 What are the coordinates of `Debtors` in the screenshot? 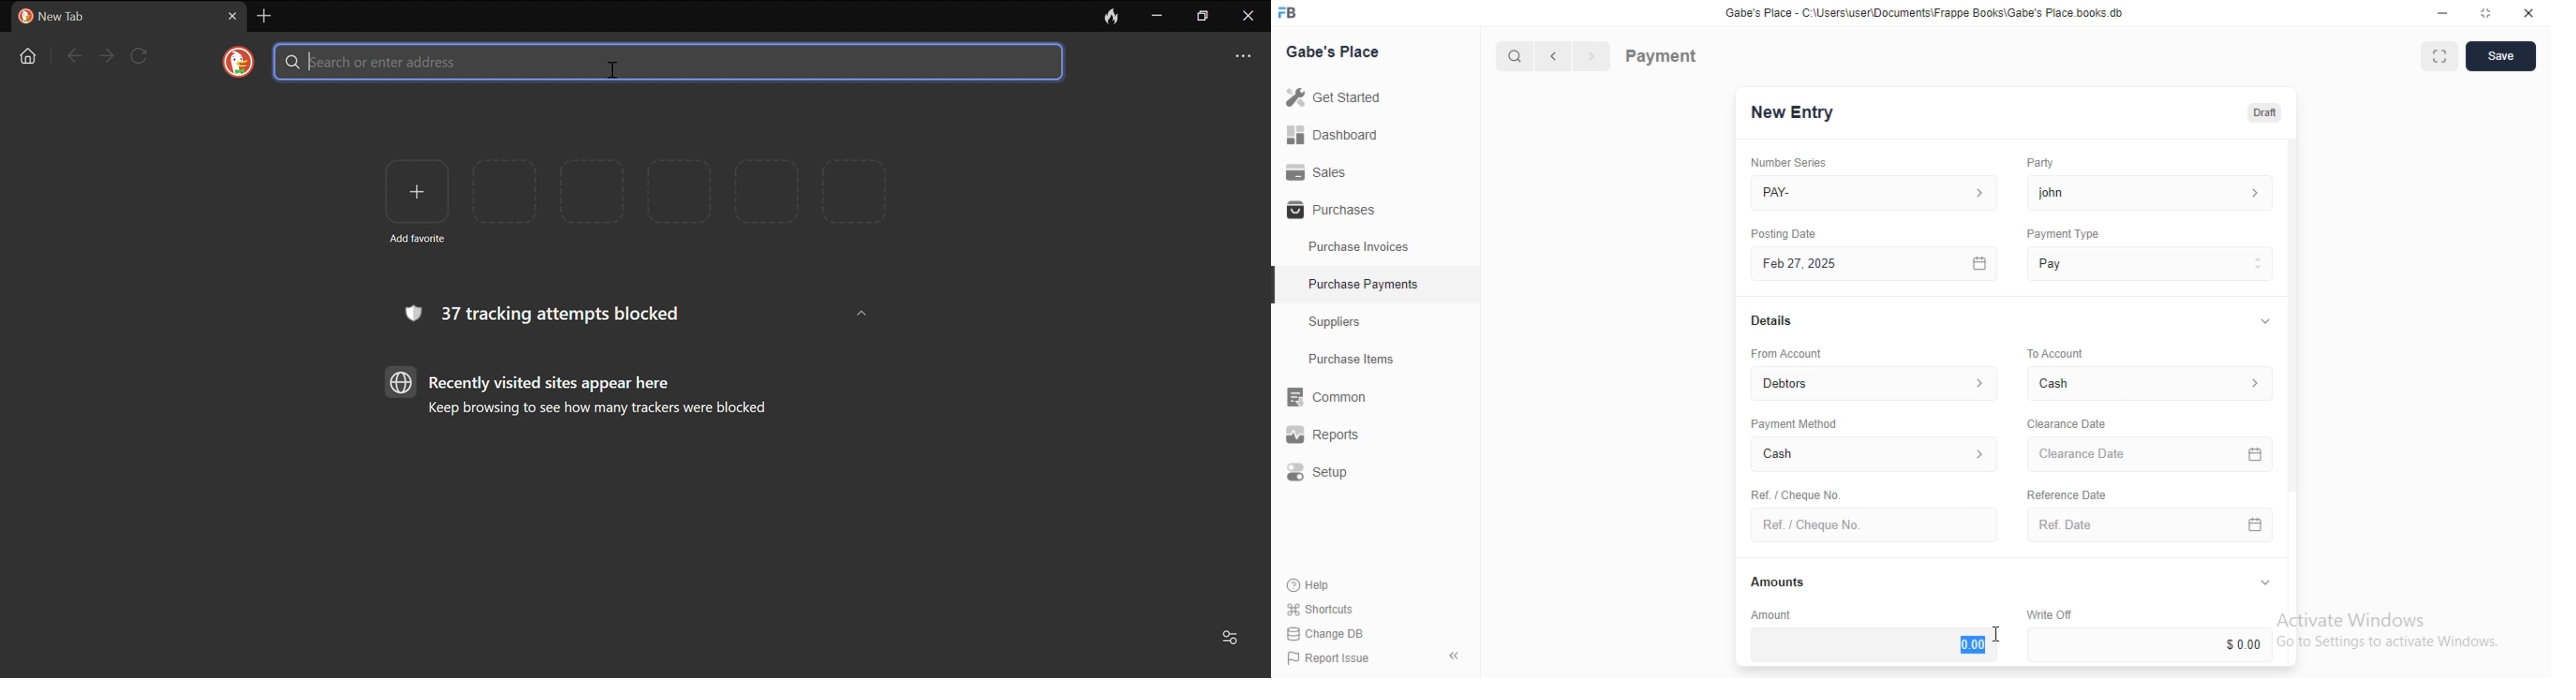 It's located at (1876, 382).